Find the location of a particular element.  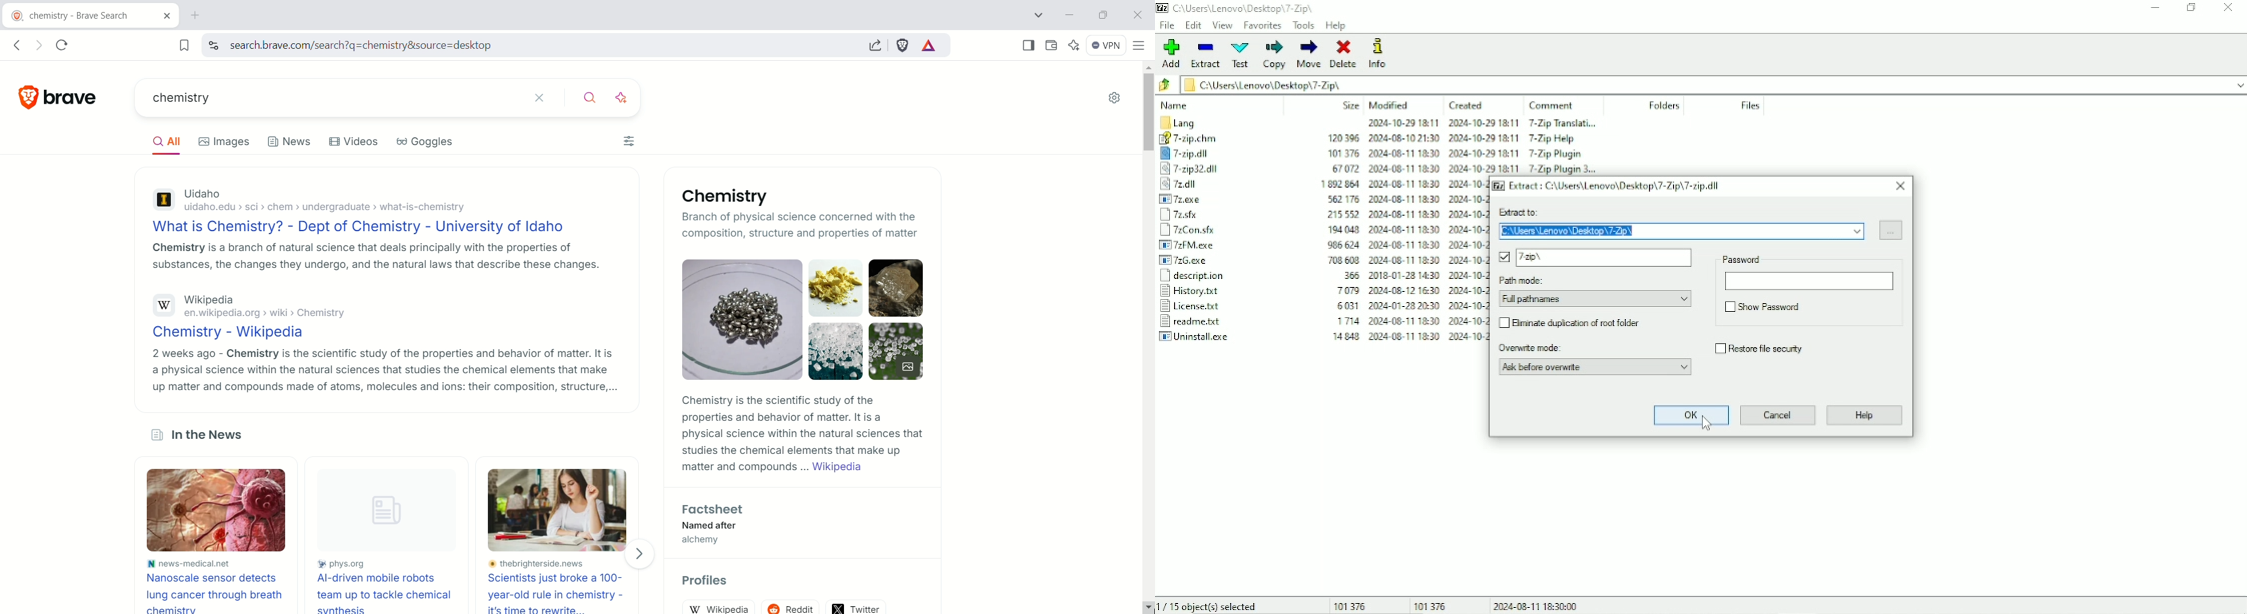

readme.txt is located at coordinates (1207, 322).